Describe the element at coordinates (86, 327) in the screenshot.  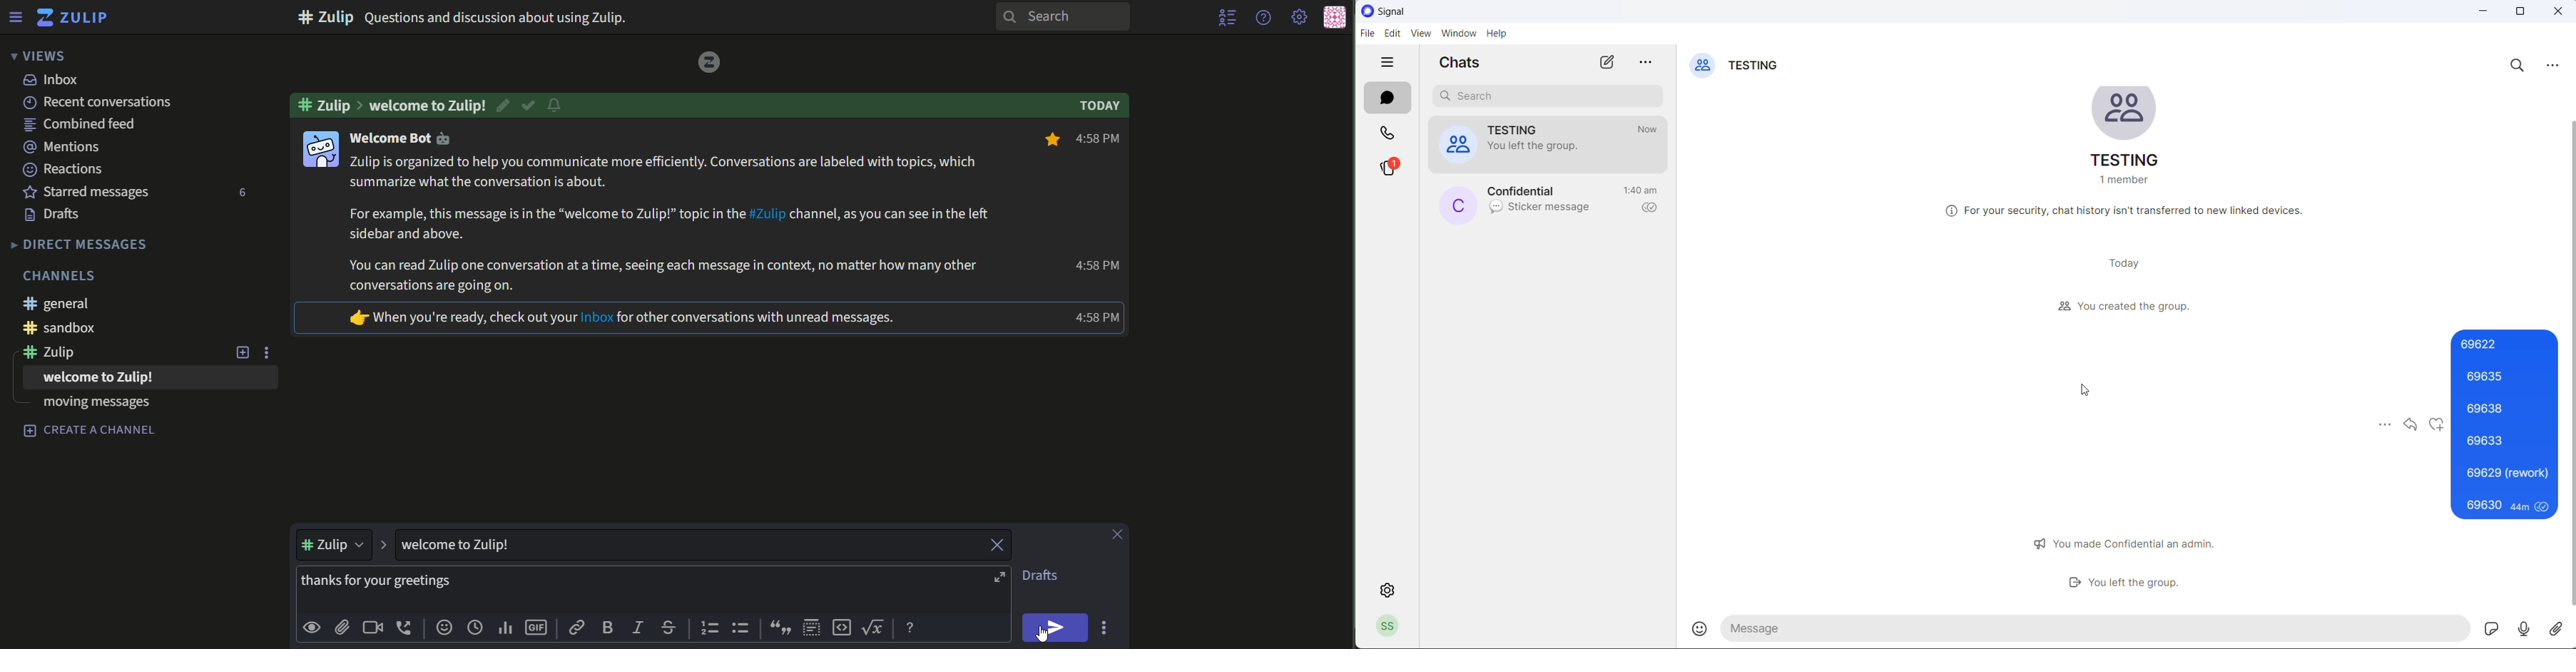
I see `text` at that location.